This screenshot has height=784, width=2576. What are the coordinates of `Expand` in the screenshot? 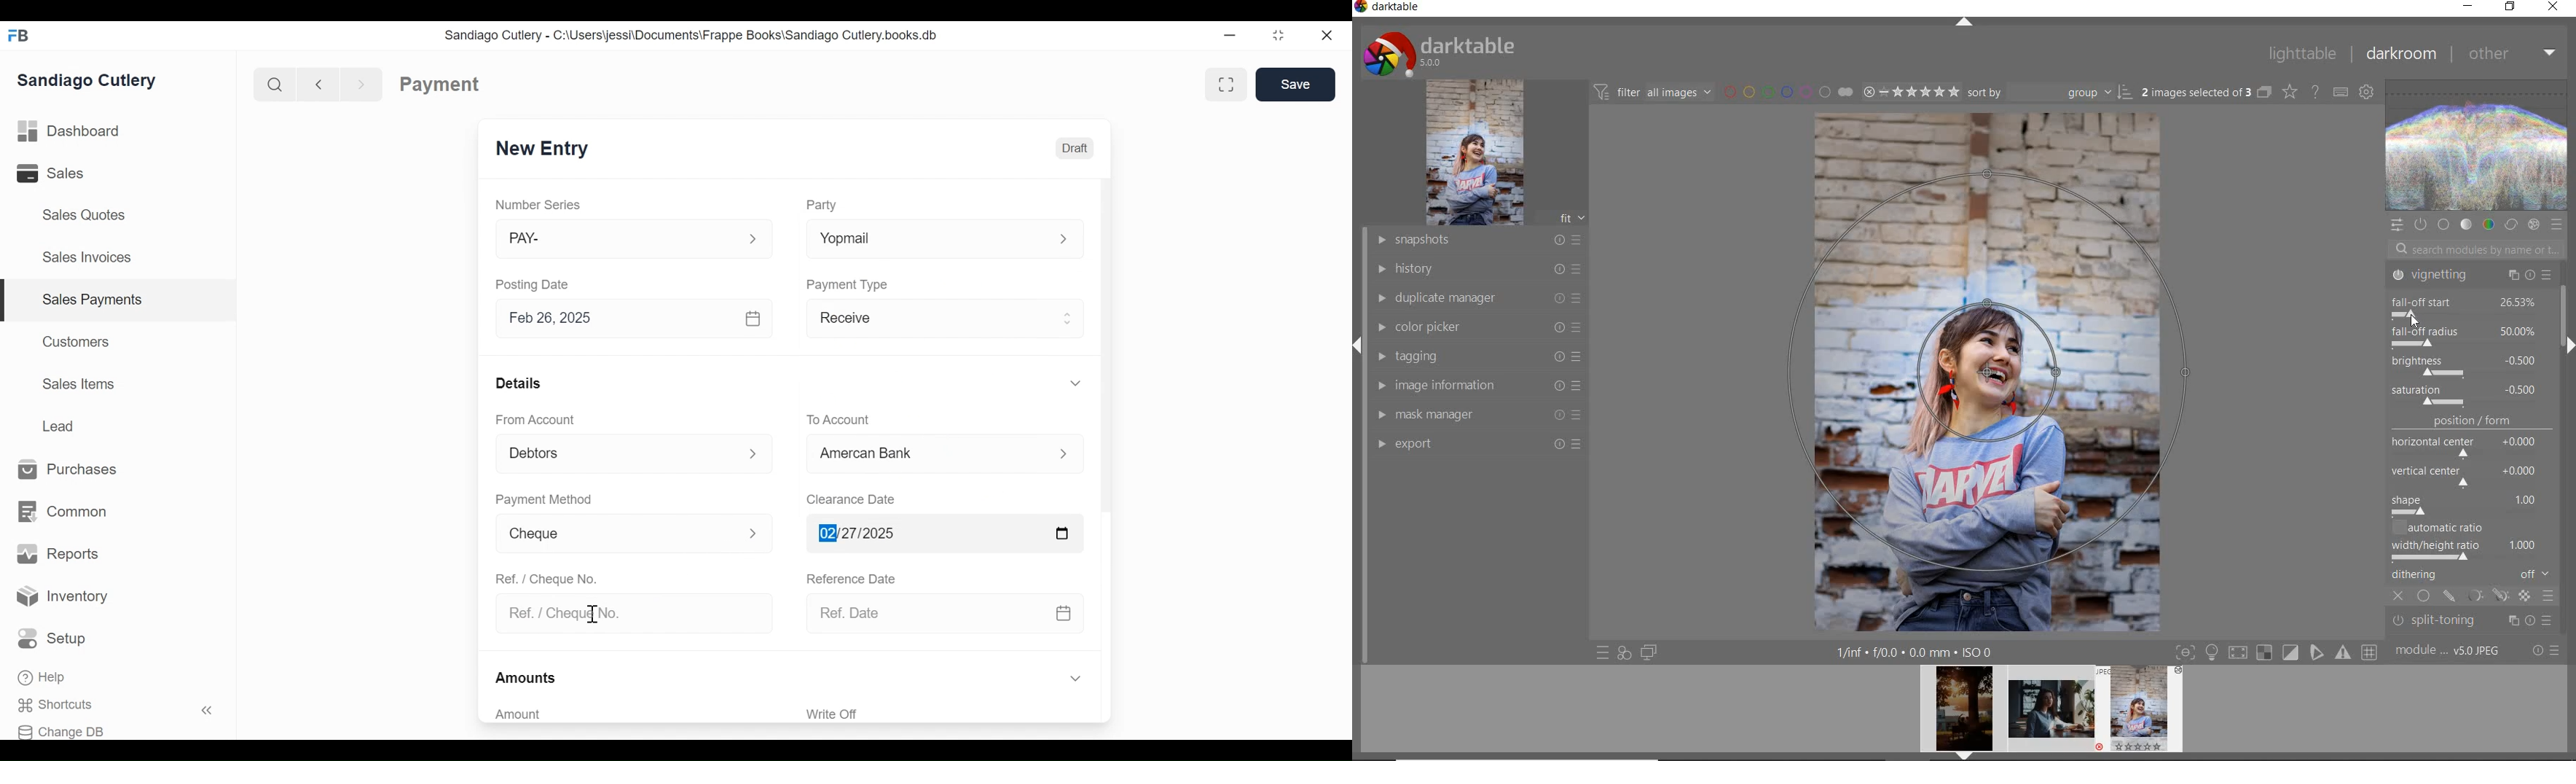 It's located at (1075, 383).